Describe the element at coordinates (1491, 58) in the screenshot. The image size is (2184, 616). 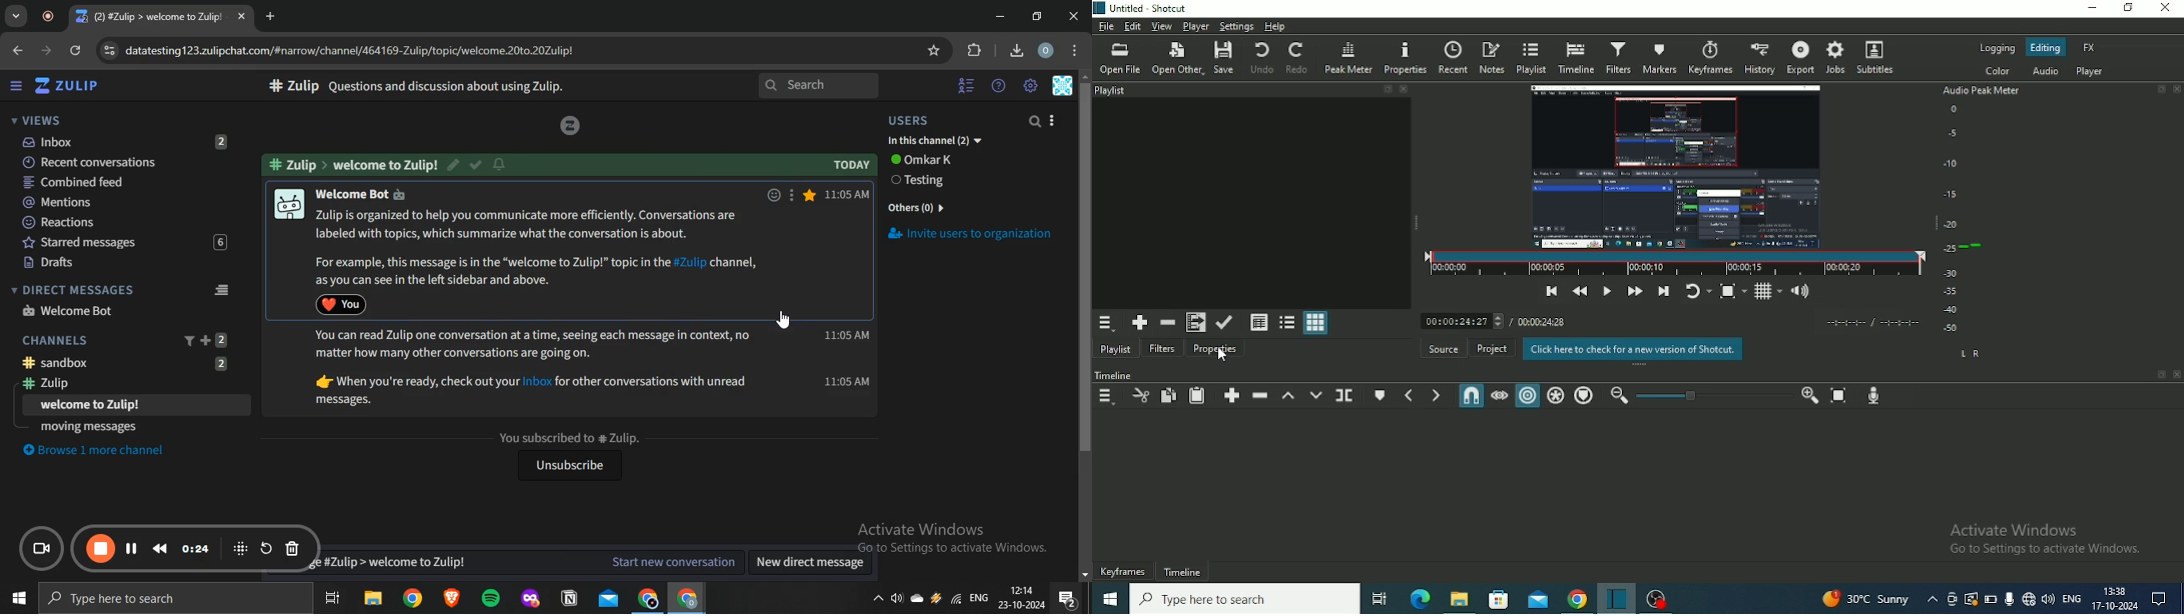
I see `Notes` at that location.